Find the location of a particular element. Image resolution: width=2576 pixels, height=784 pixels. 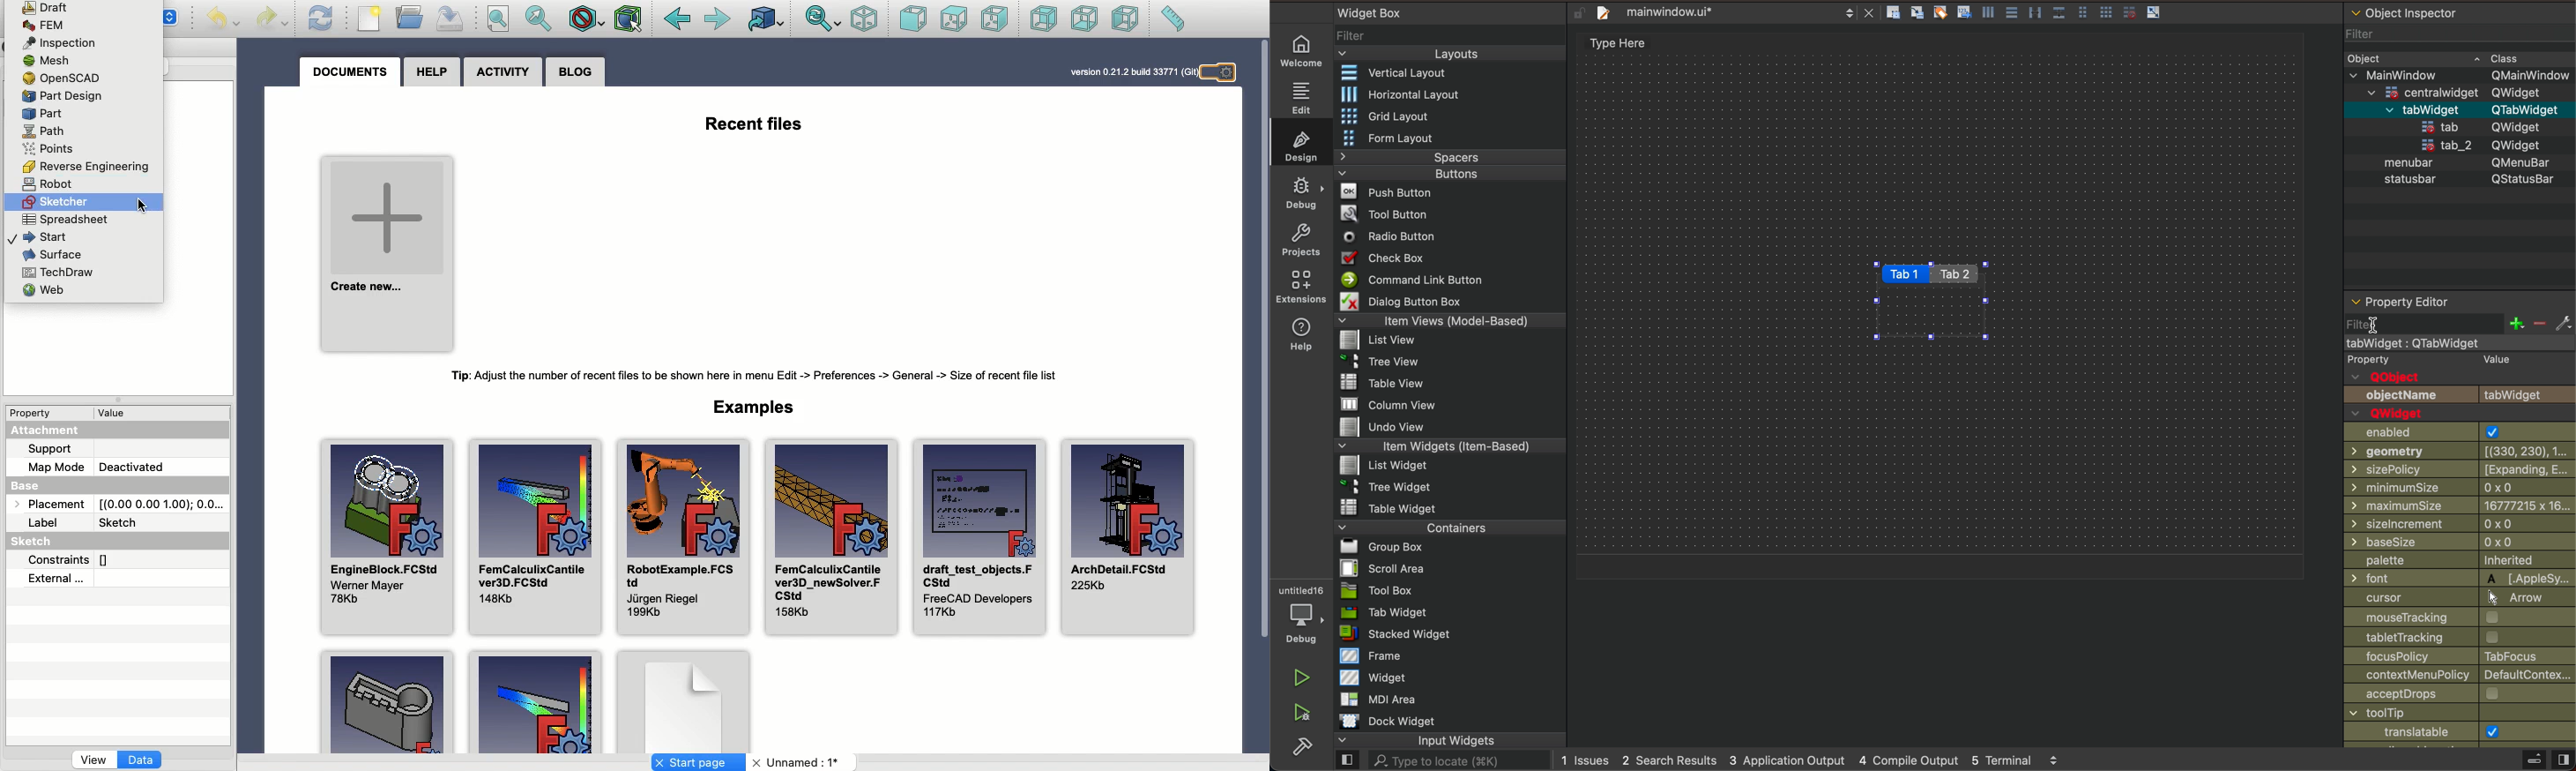

Spreadsheet is located at coordinates (64, 219).